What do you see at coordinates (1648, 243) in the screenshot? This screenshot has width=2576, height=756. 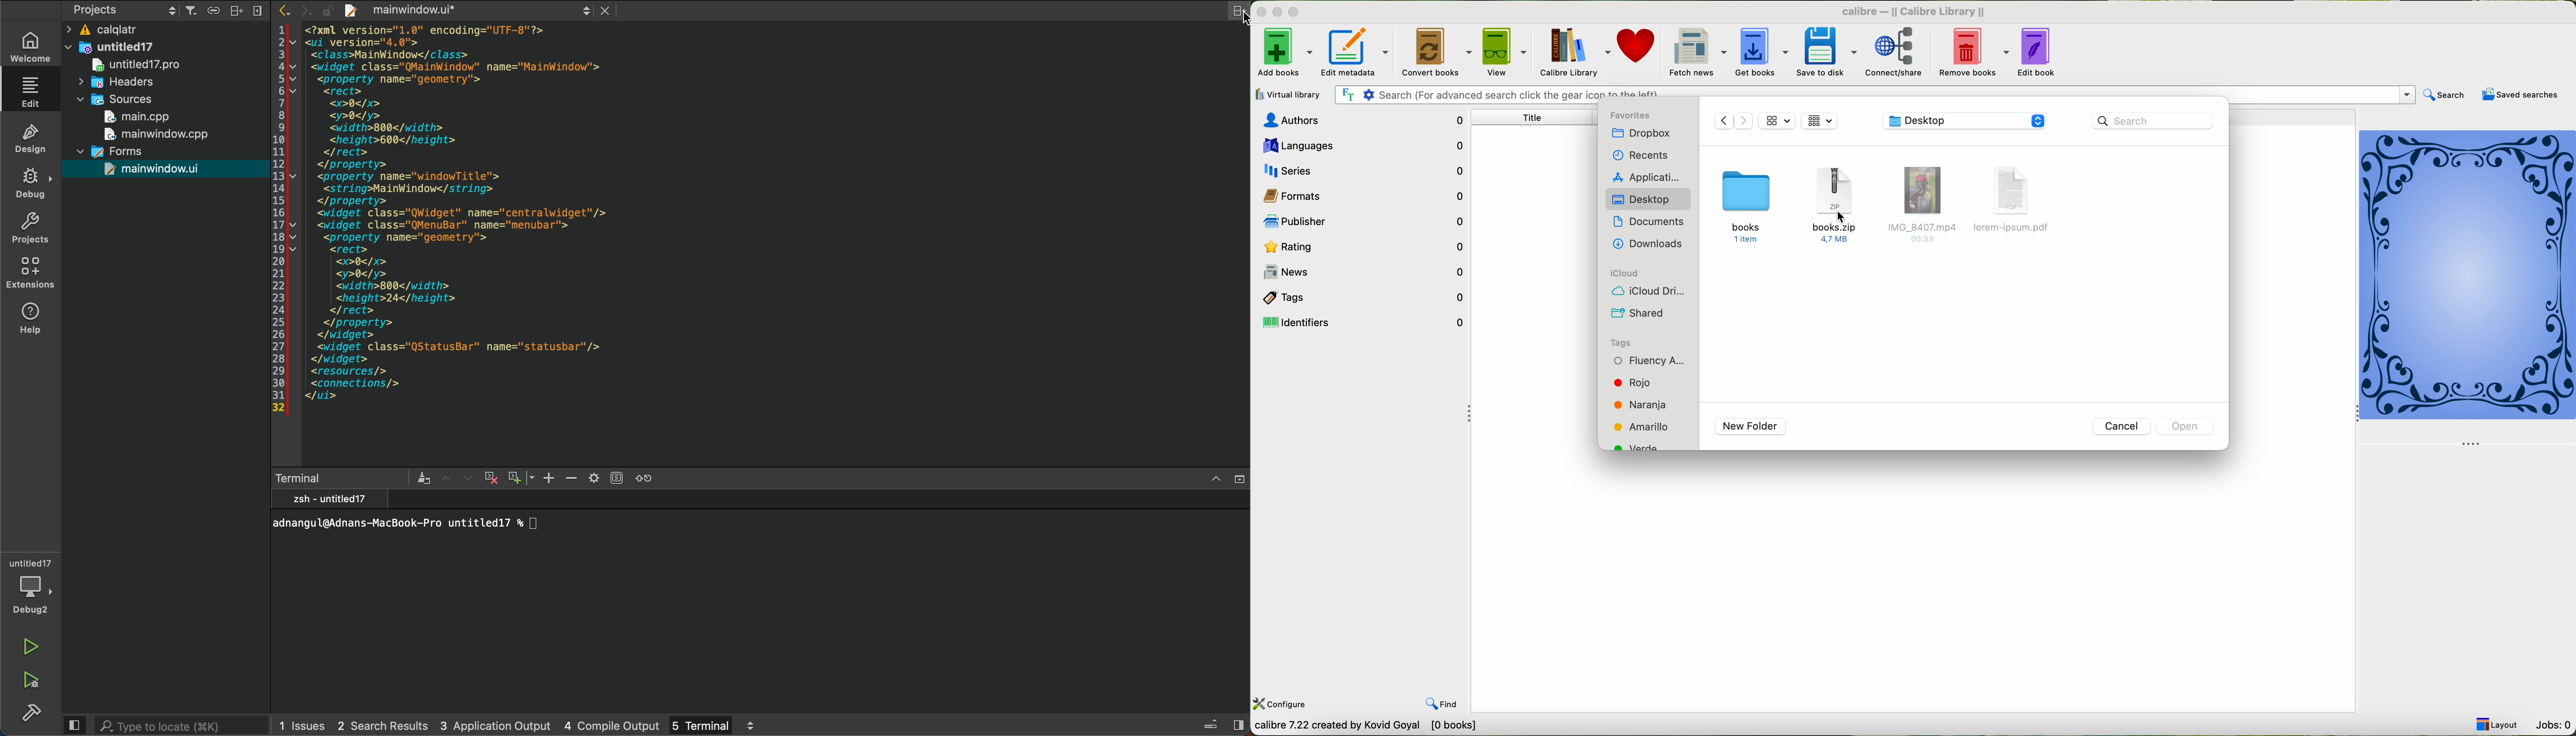 I see `downloads` at bounding box center [1648, 243].